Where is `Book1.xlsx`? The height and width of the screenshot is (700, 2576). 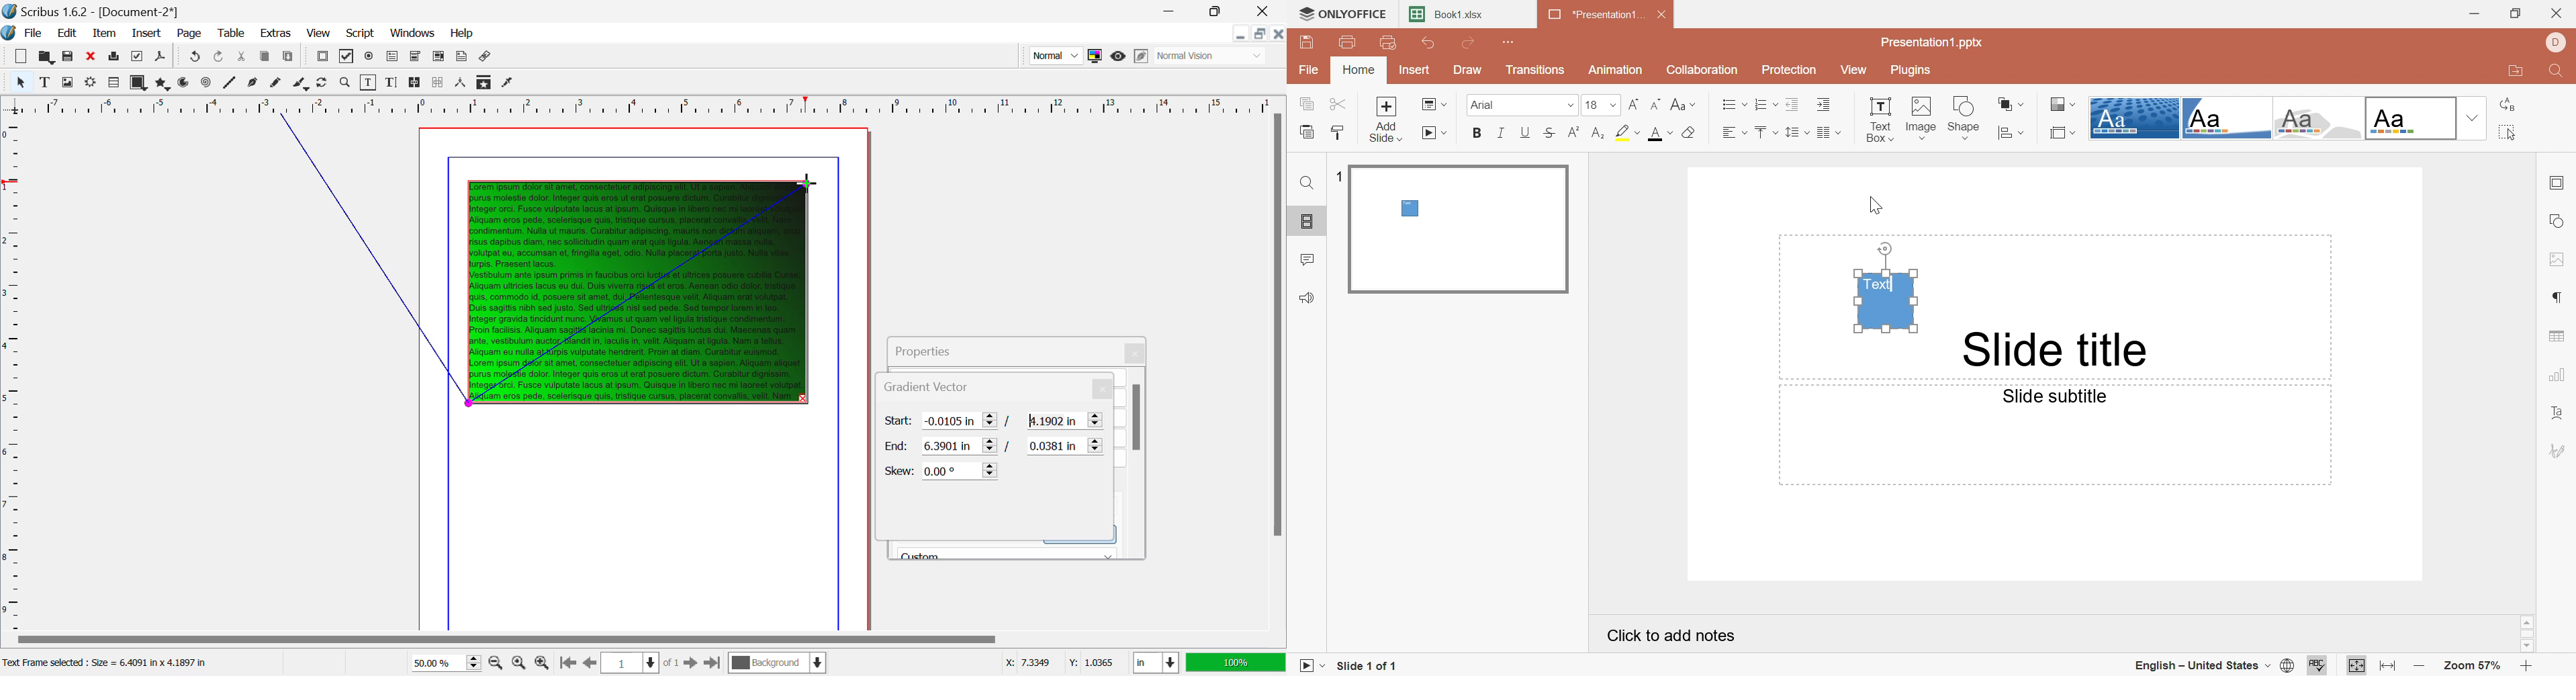
Book1.xlsx is located at coordinates (1447, 16).